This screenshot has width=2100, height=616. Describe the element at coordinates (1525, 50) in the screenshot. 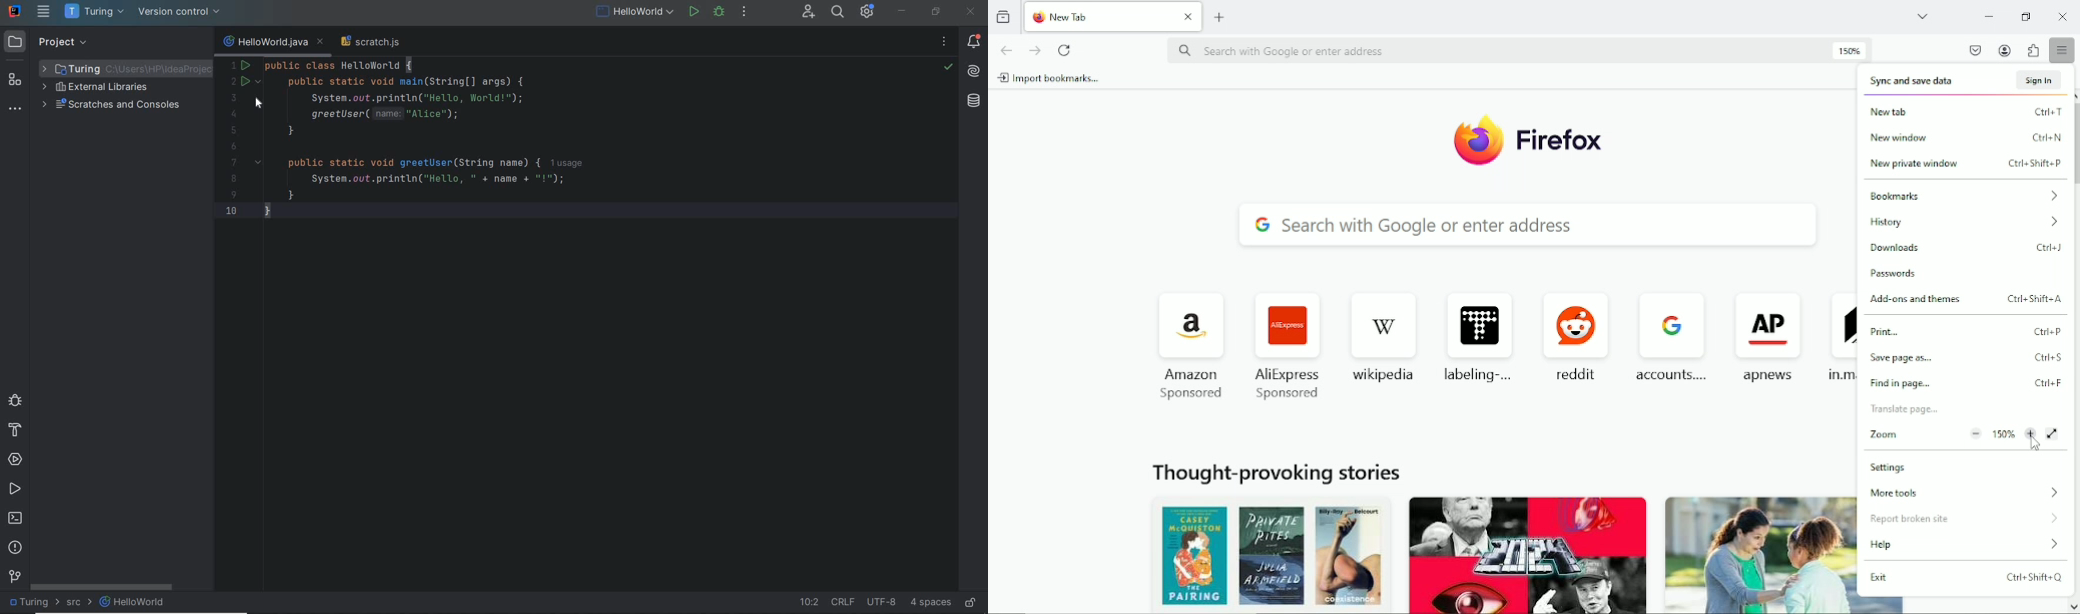

I see `search bar` at that location.